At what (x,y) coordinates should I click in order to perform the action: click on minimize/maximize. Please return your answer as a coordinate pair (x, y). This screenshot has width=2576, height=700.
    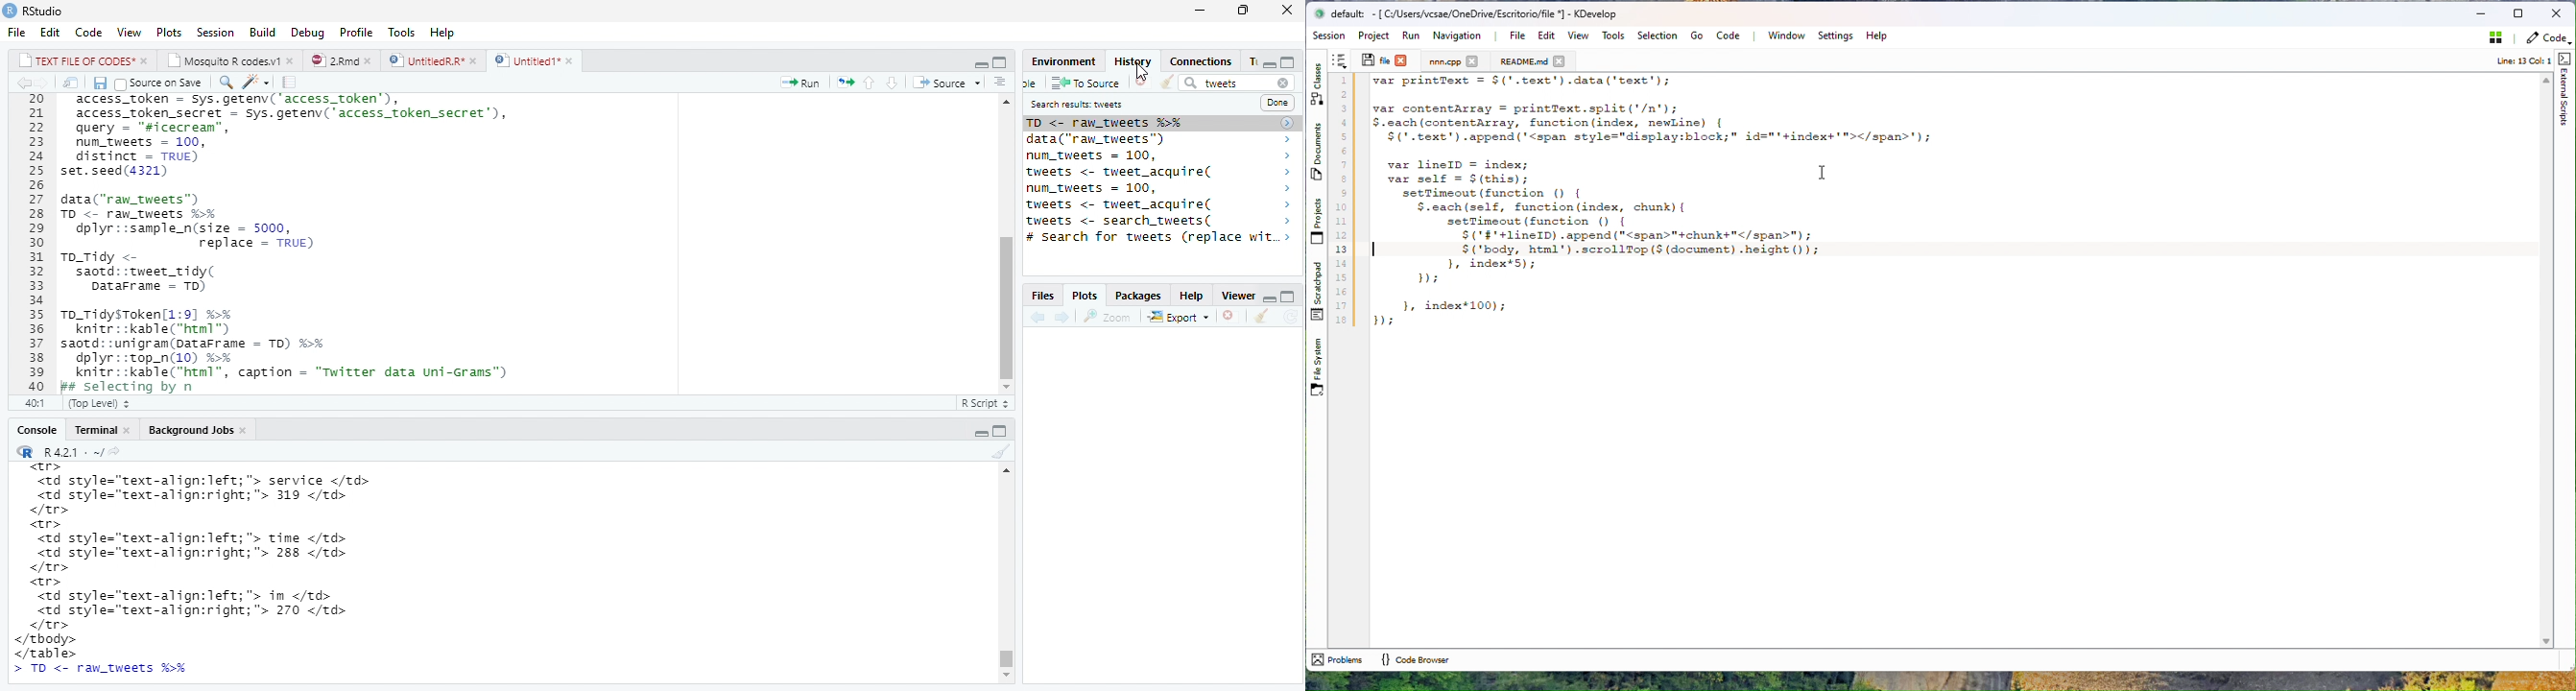
    Looking at the image, I should click on (1282, 294).